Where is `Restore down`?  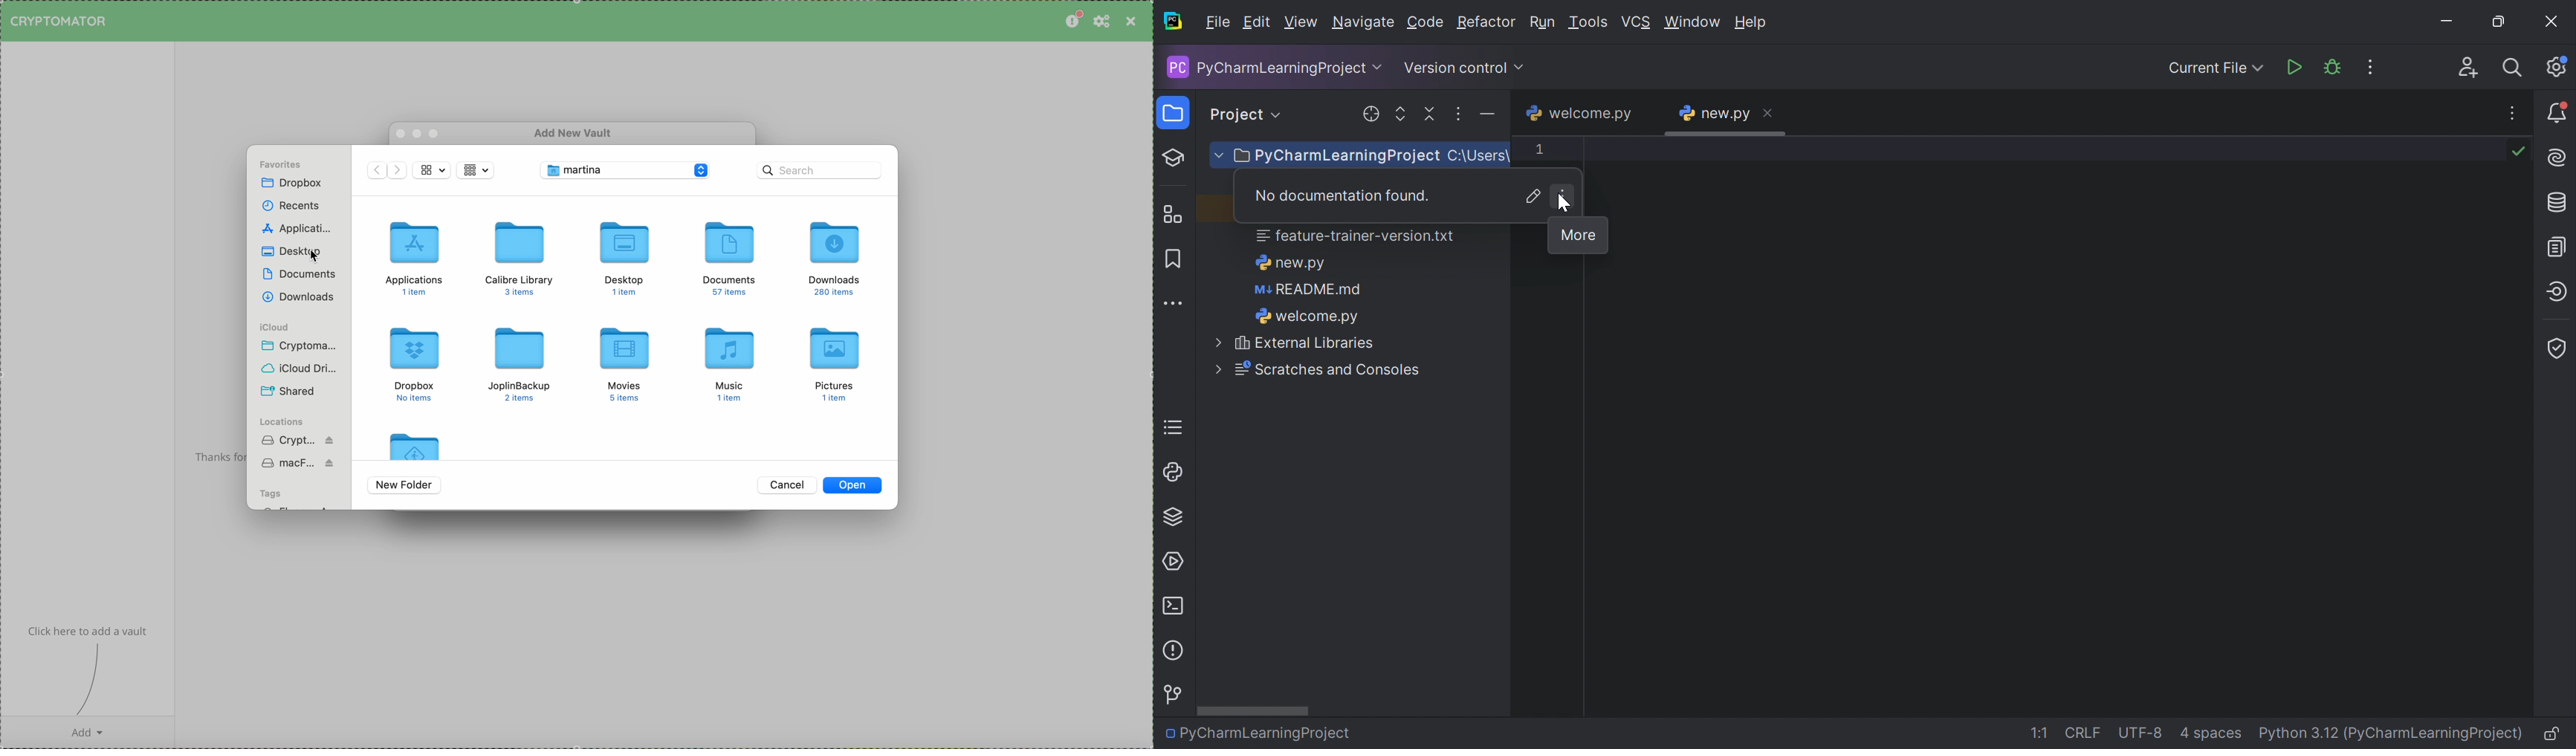
Restore down is located at coordinates (2504, 23).